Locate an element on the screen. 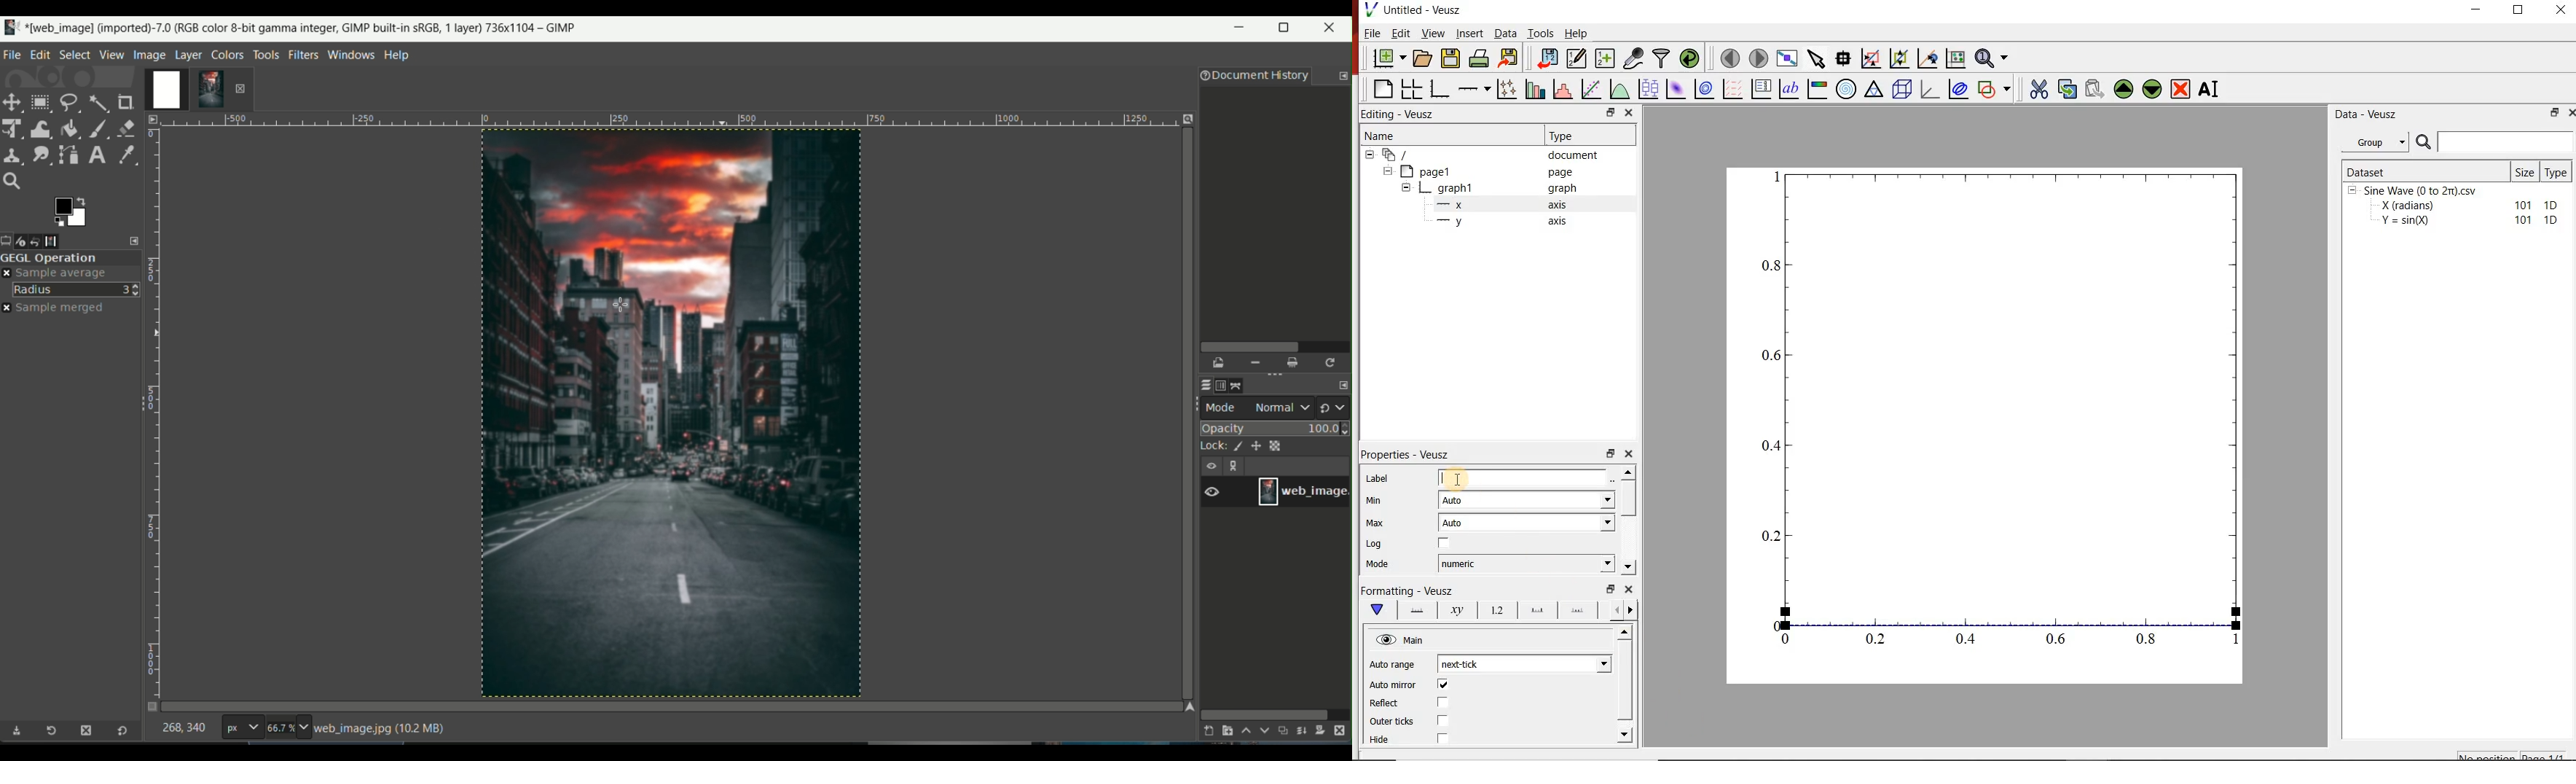  raise layer is located at coordinates (1244, 733).